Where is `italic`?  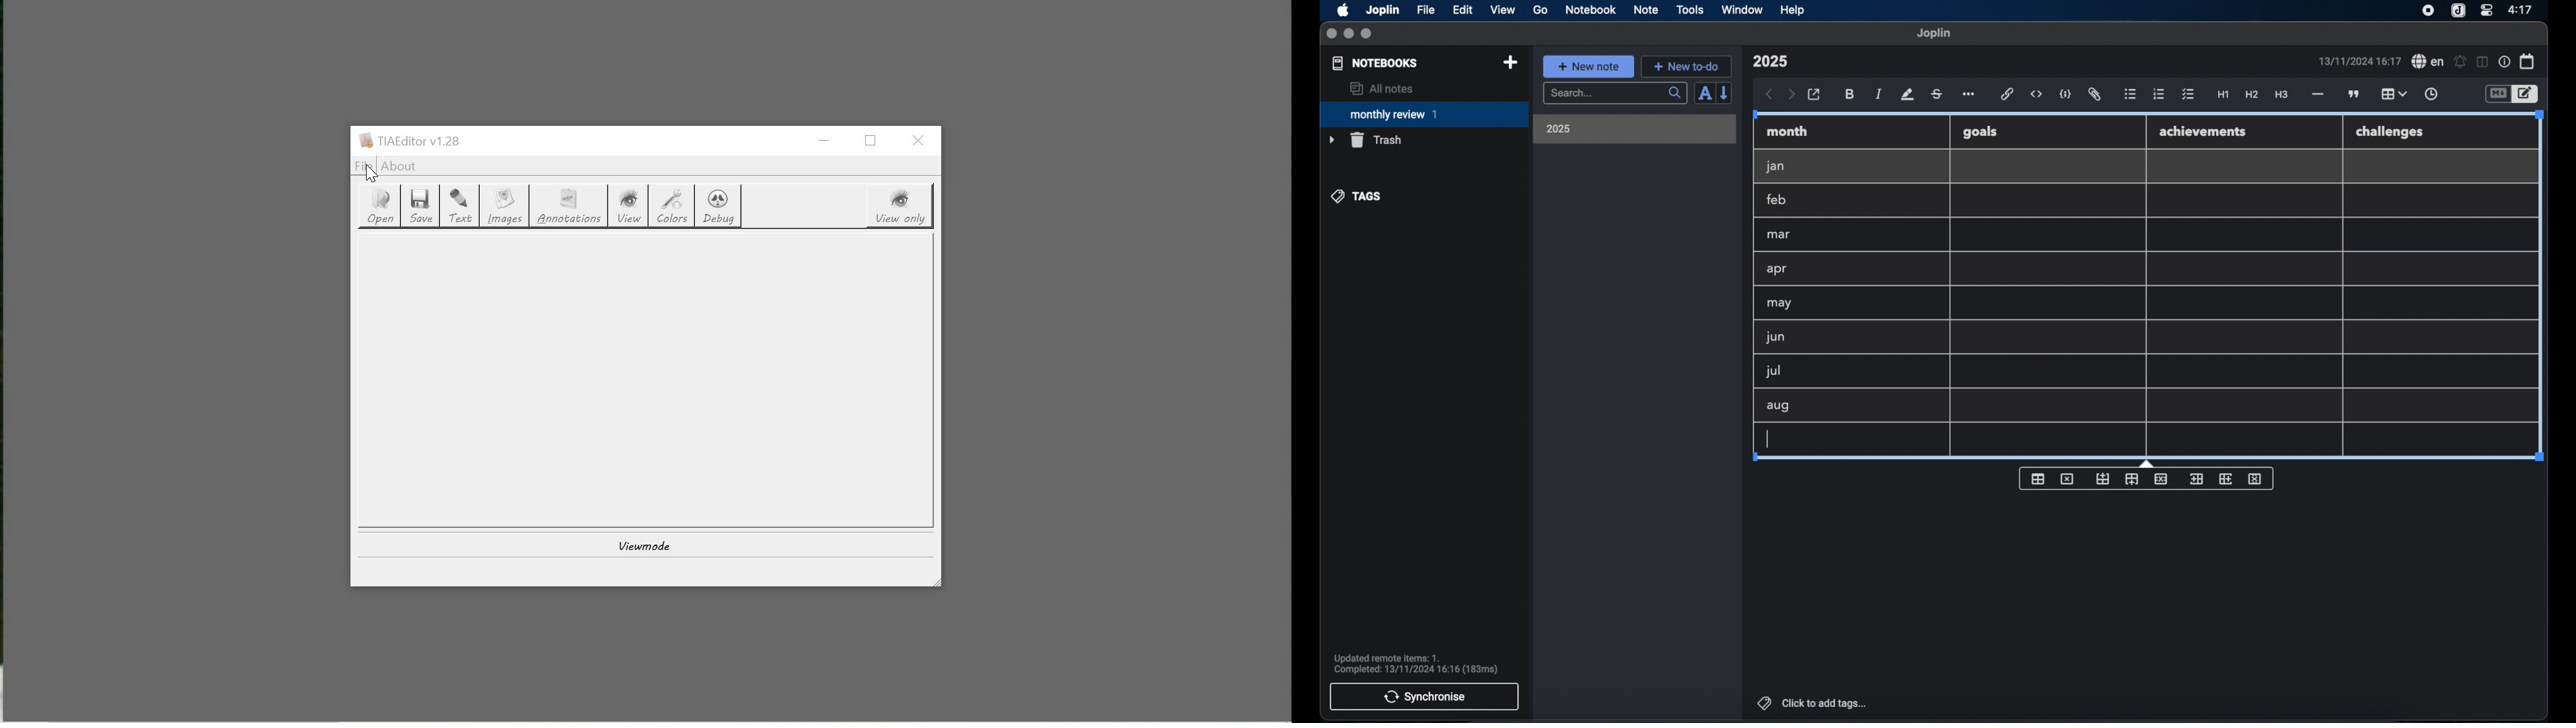 italic is located at coordinates (1879, 94).